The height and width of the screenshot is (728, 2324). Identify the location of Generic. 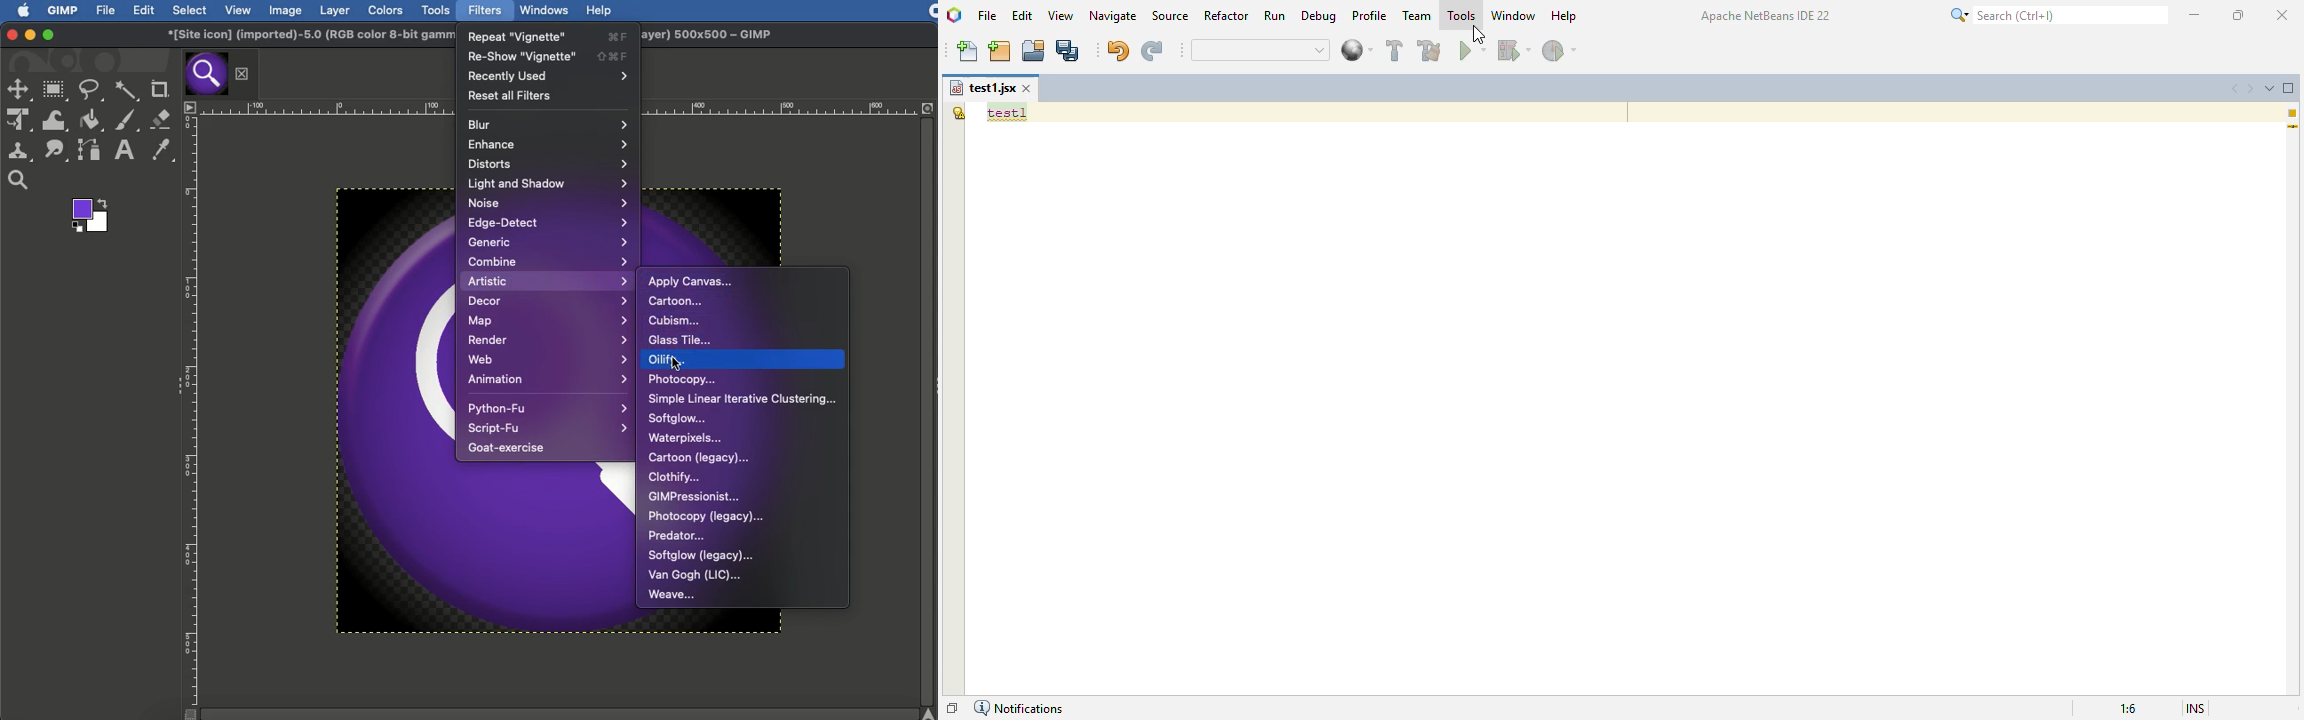
(547, 241).